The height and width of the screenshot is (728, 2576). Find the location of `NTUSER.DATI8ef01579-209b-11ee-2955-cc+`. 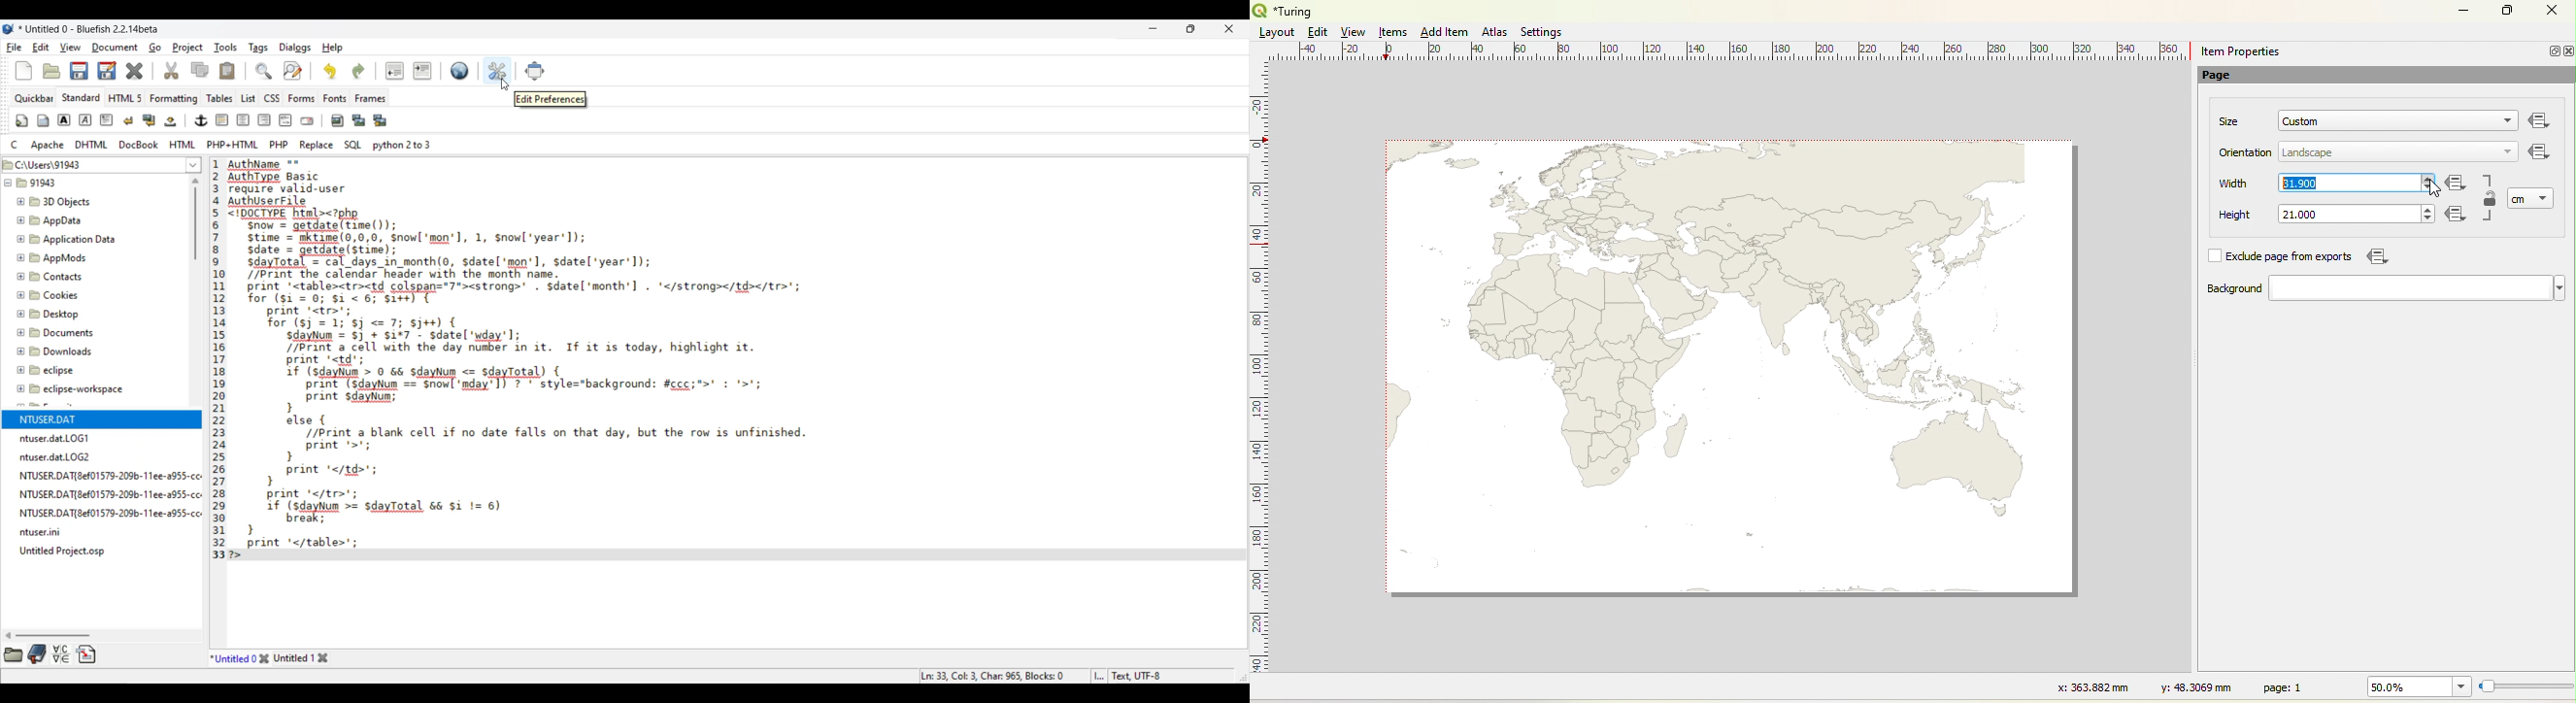

NTUSER.DATI8ef01579-209b-11ee-2955-cc+ is located at coordinates (109, 491).